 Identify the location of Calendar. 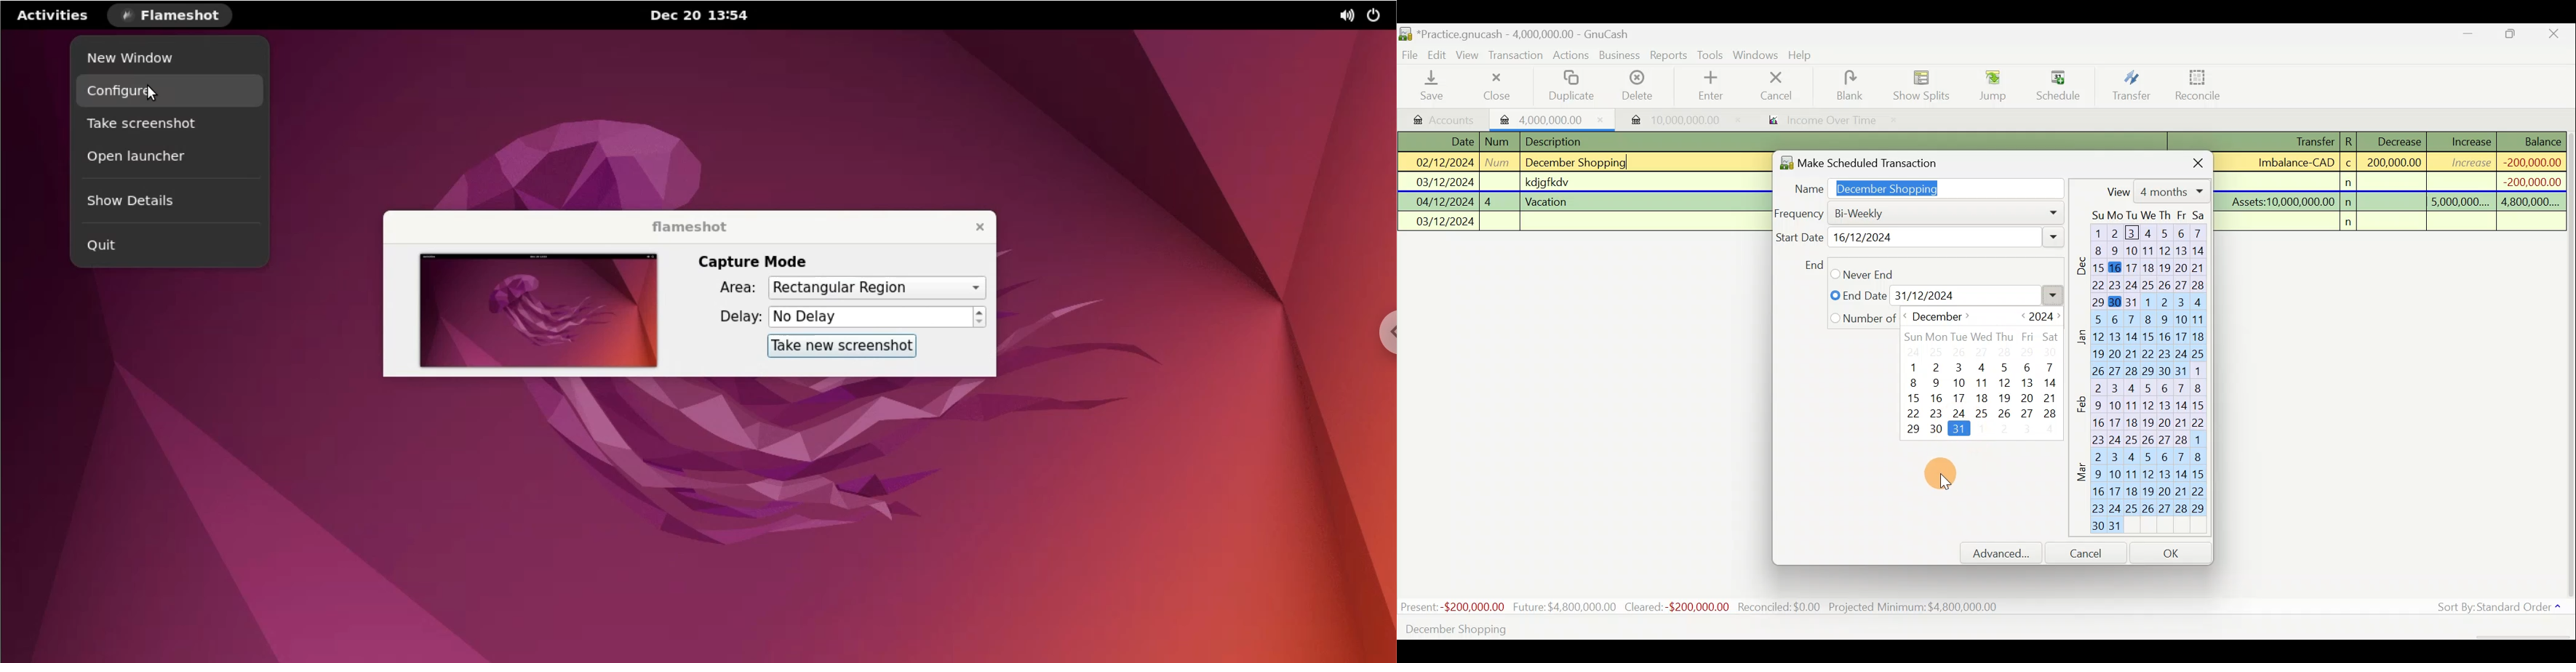
(2146, 375).